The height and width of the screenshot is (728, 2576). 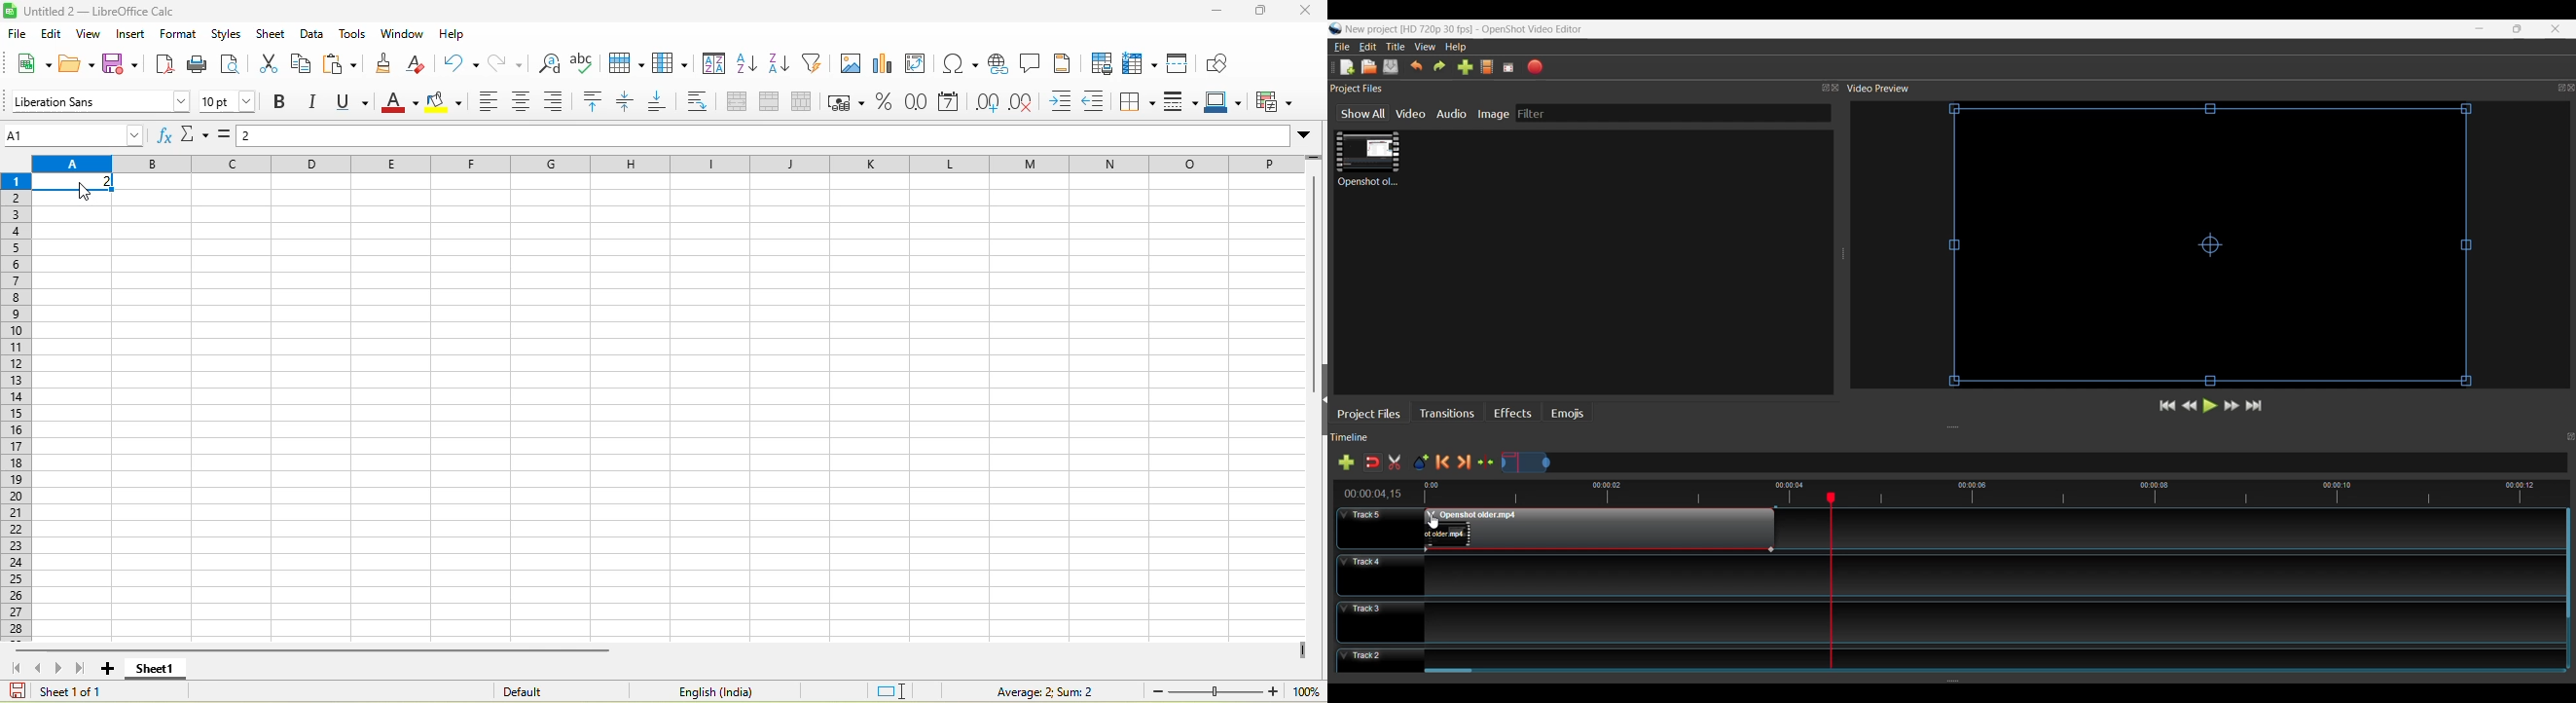 I want to click on format as currency, so click(x=848, y=102).